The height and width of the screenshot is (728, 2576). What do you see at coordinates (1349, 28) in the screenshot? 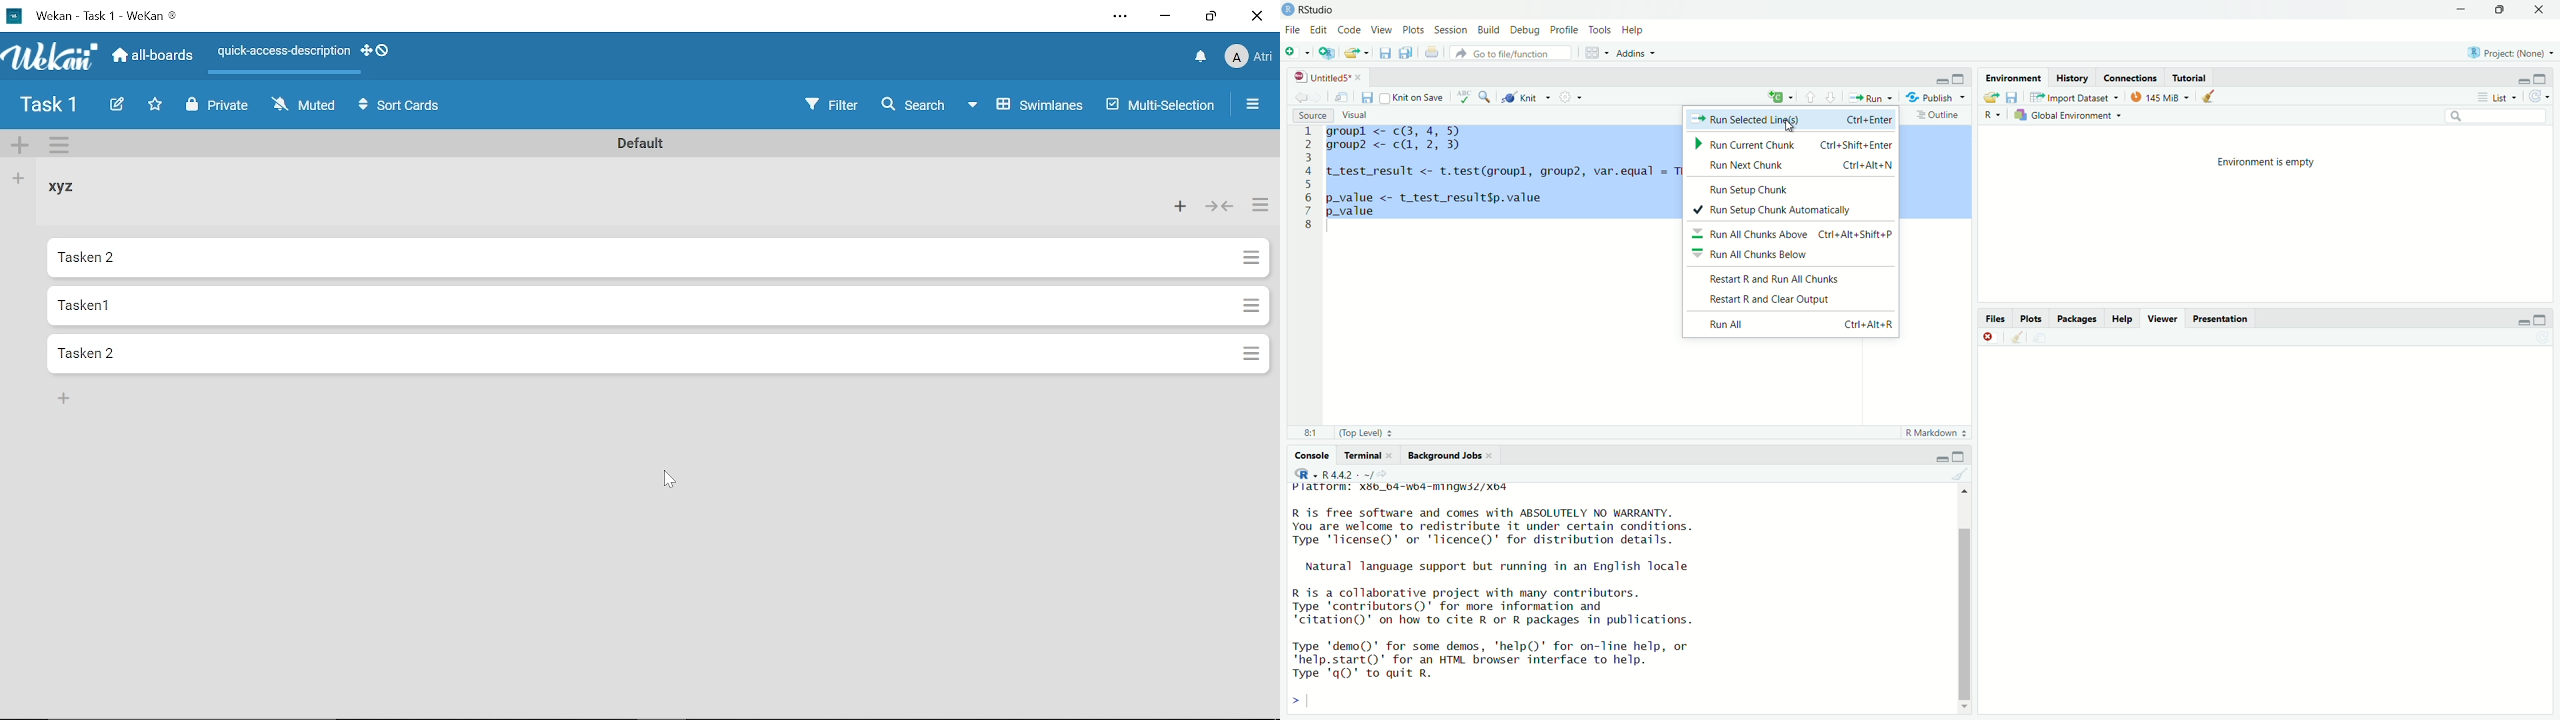
I see `Code` at bounding box center [1349, 28].